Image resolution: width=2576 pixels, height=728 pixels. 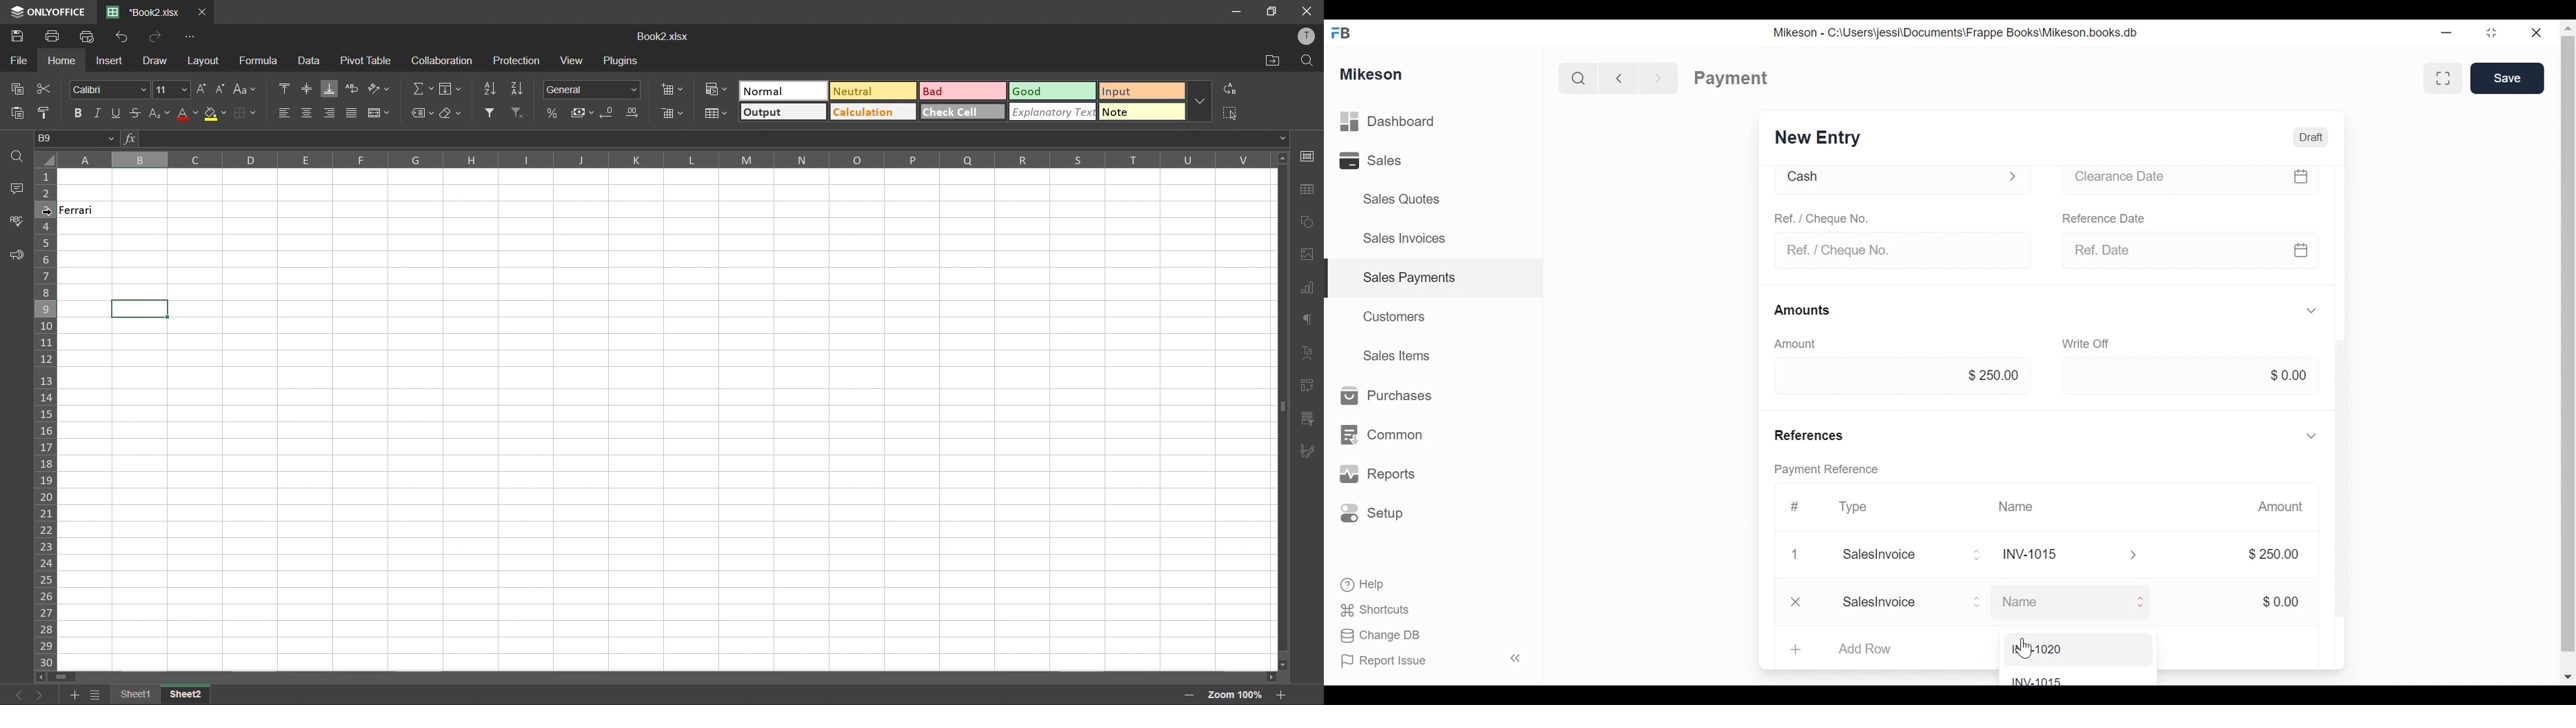 What do you see at coordinates (1918, 556) in the screenshot?
I see `Salesinvoice` at bounding box center [1918, 556].